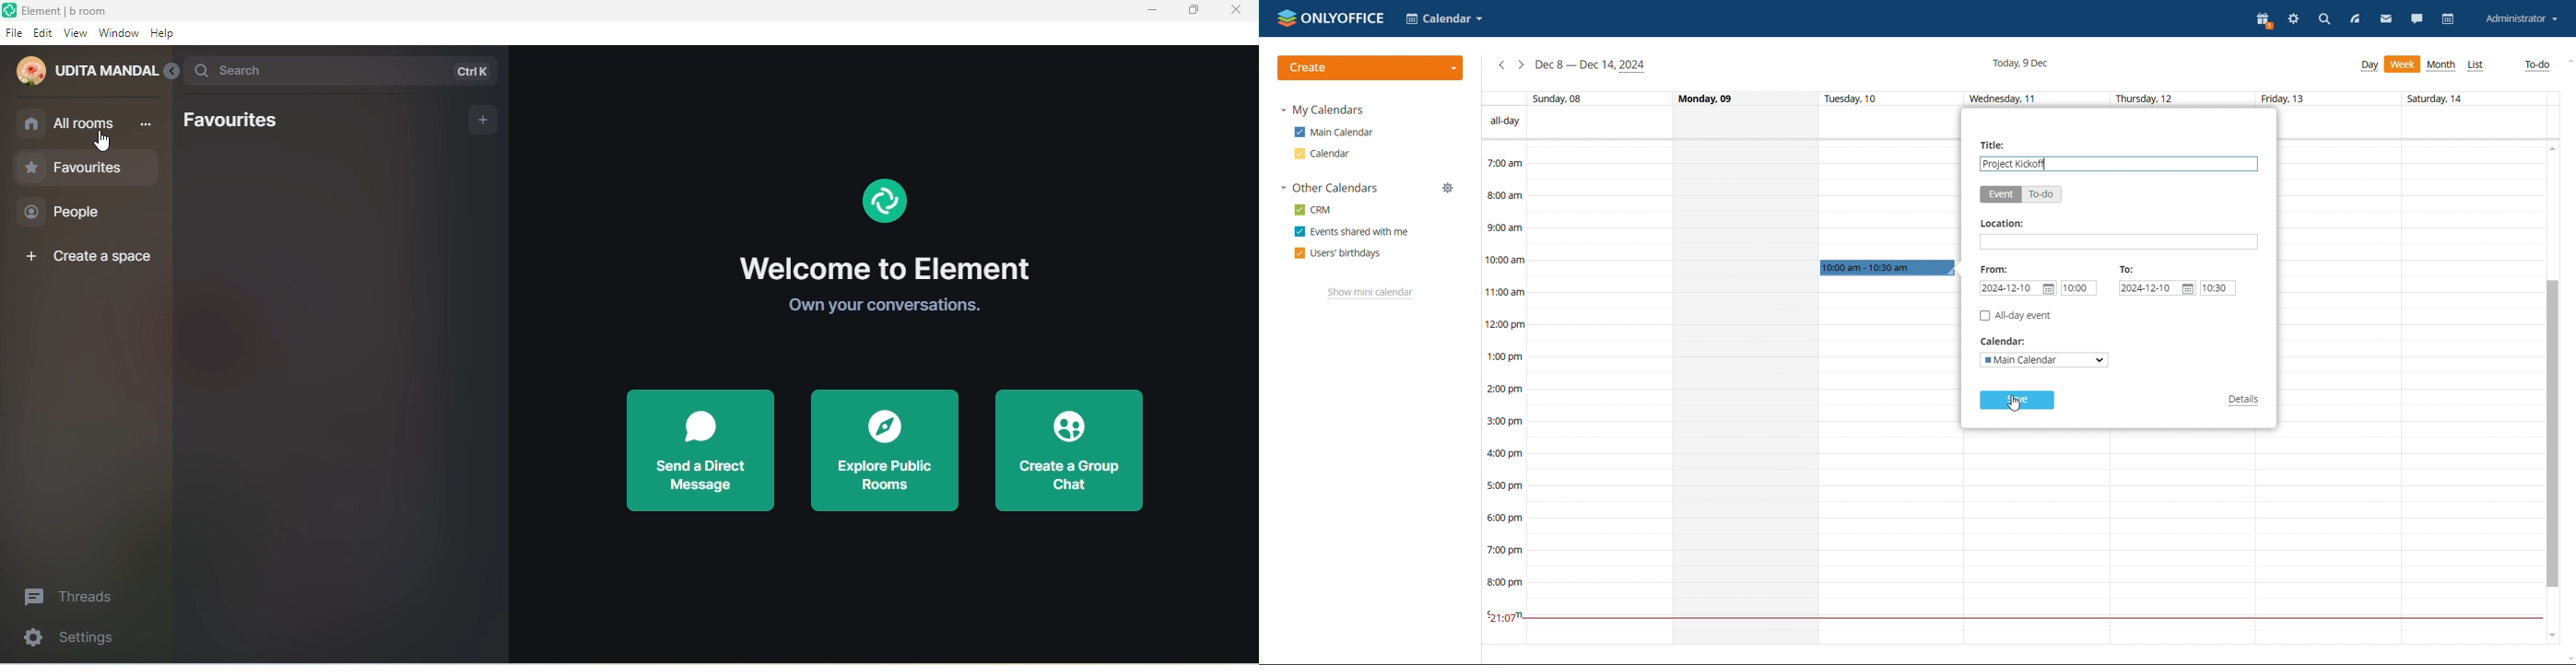 Image resolution: width=2576 pixels, height=672 pixels. I want to click on scrollbar, so click(2551, 434).